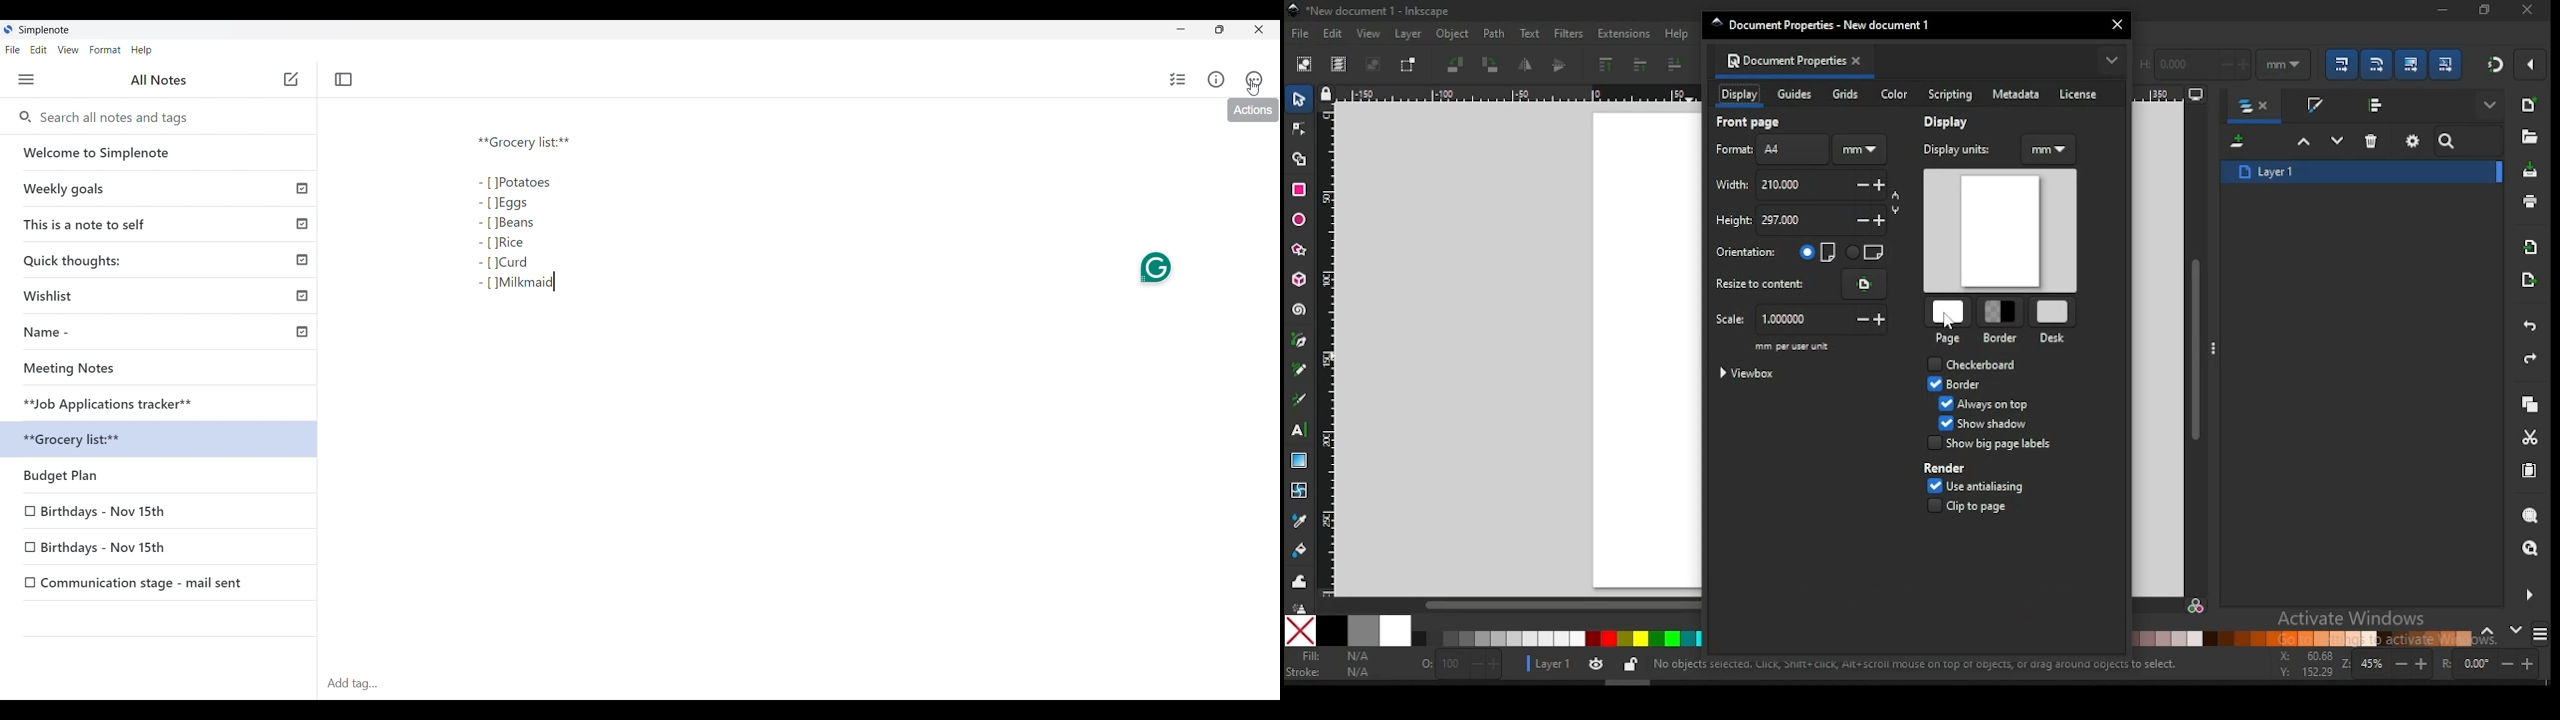 The height and width of the screenshot is (728, 2576). What do you see at coordinates (41, 29) in the screenshot?
I see `Simplenote` at bounding box center [41, 29].